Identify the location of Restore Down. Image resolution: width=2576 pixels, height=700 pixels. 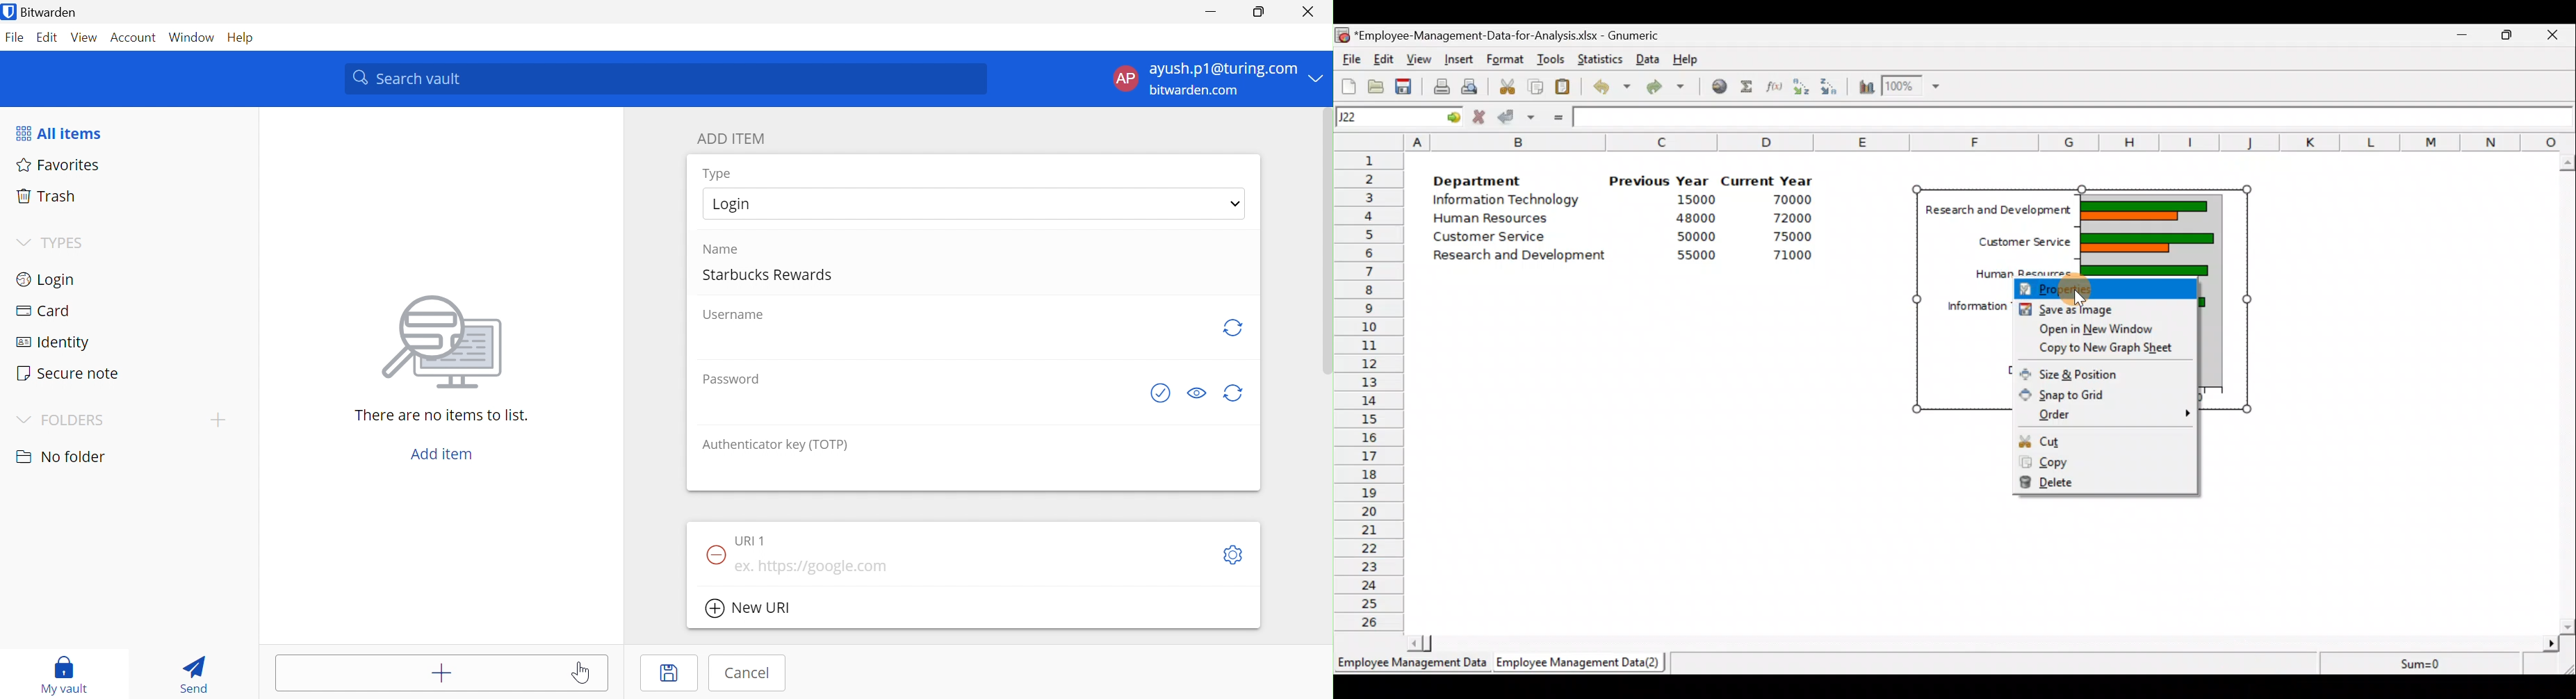
(1260, 10).